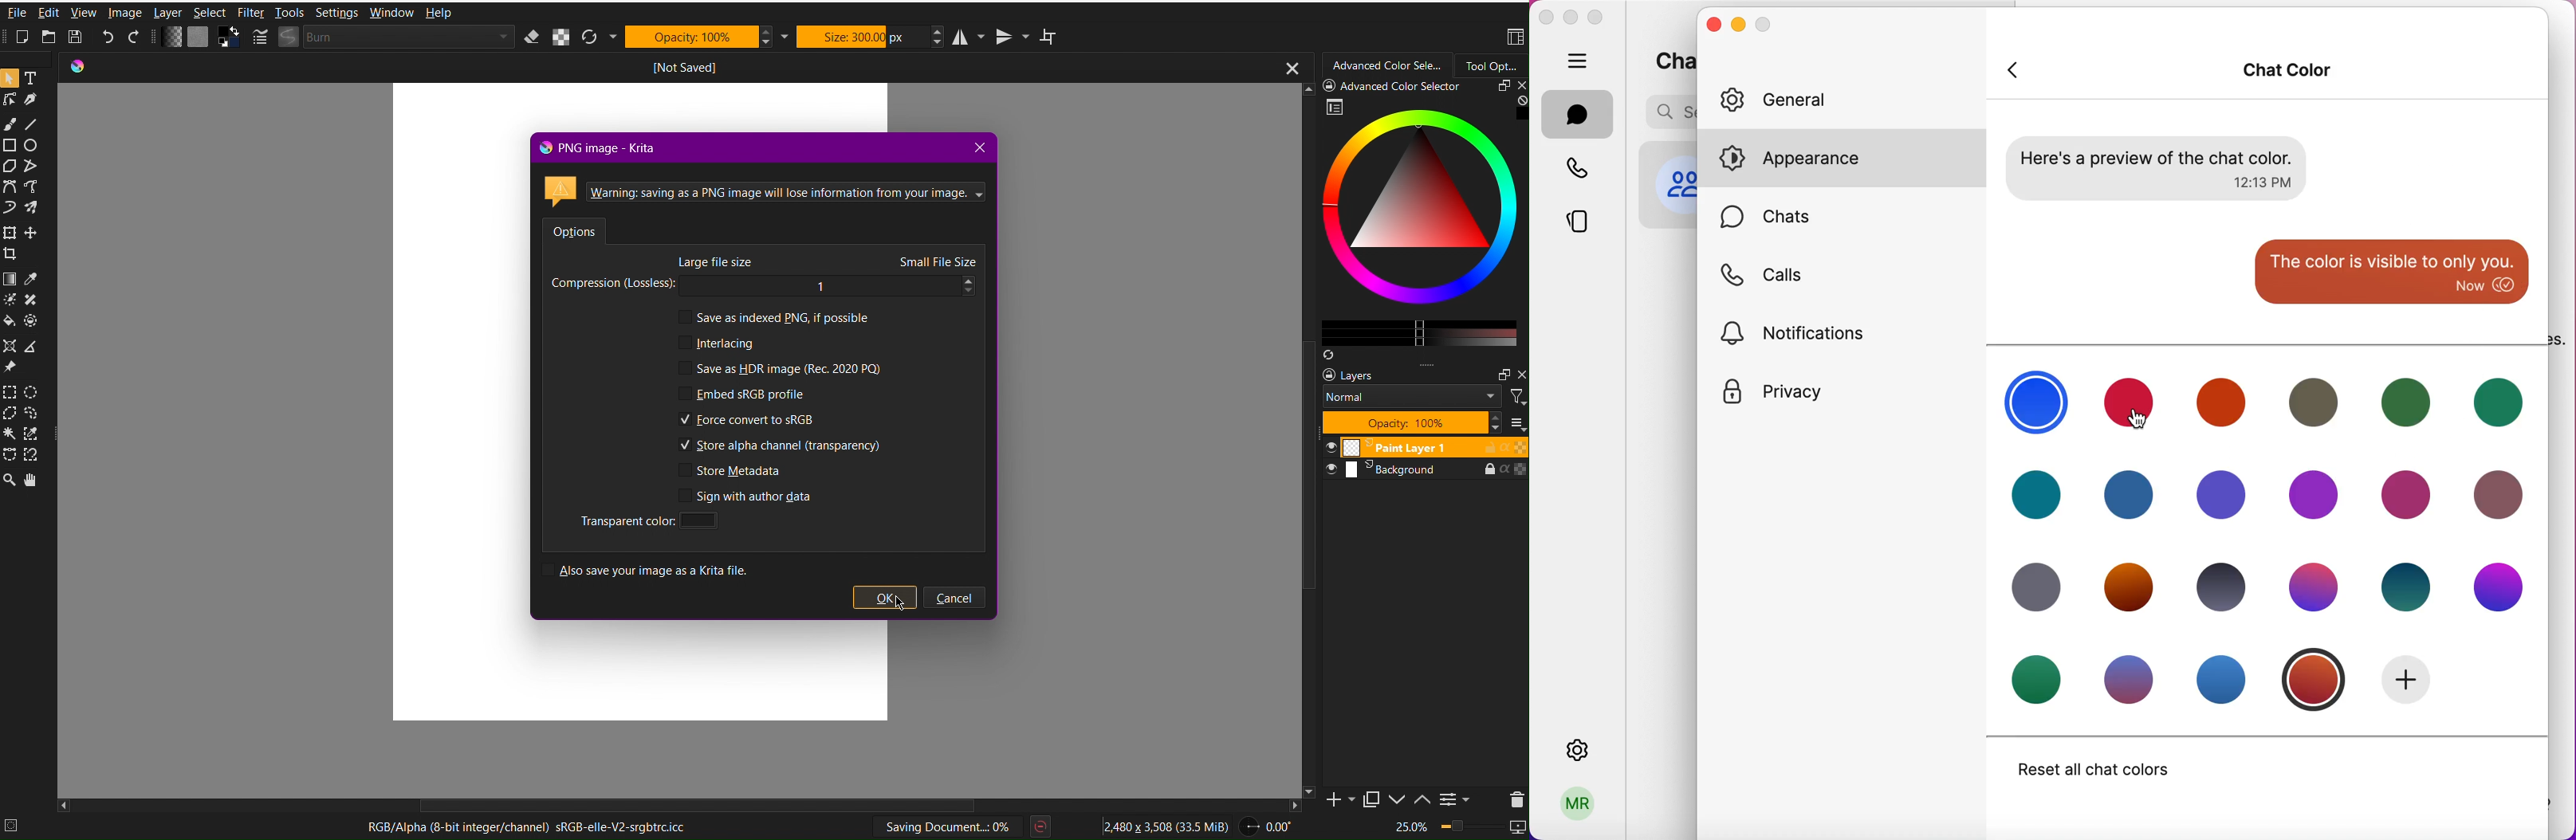  I want to click on PNG image - Krita, so click(592, 147).